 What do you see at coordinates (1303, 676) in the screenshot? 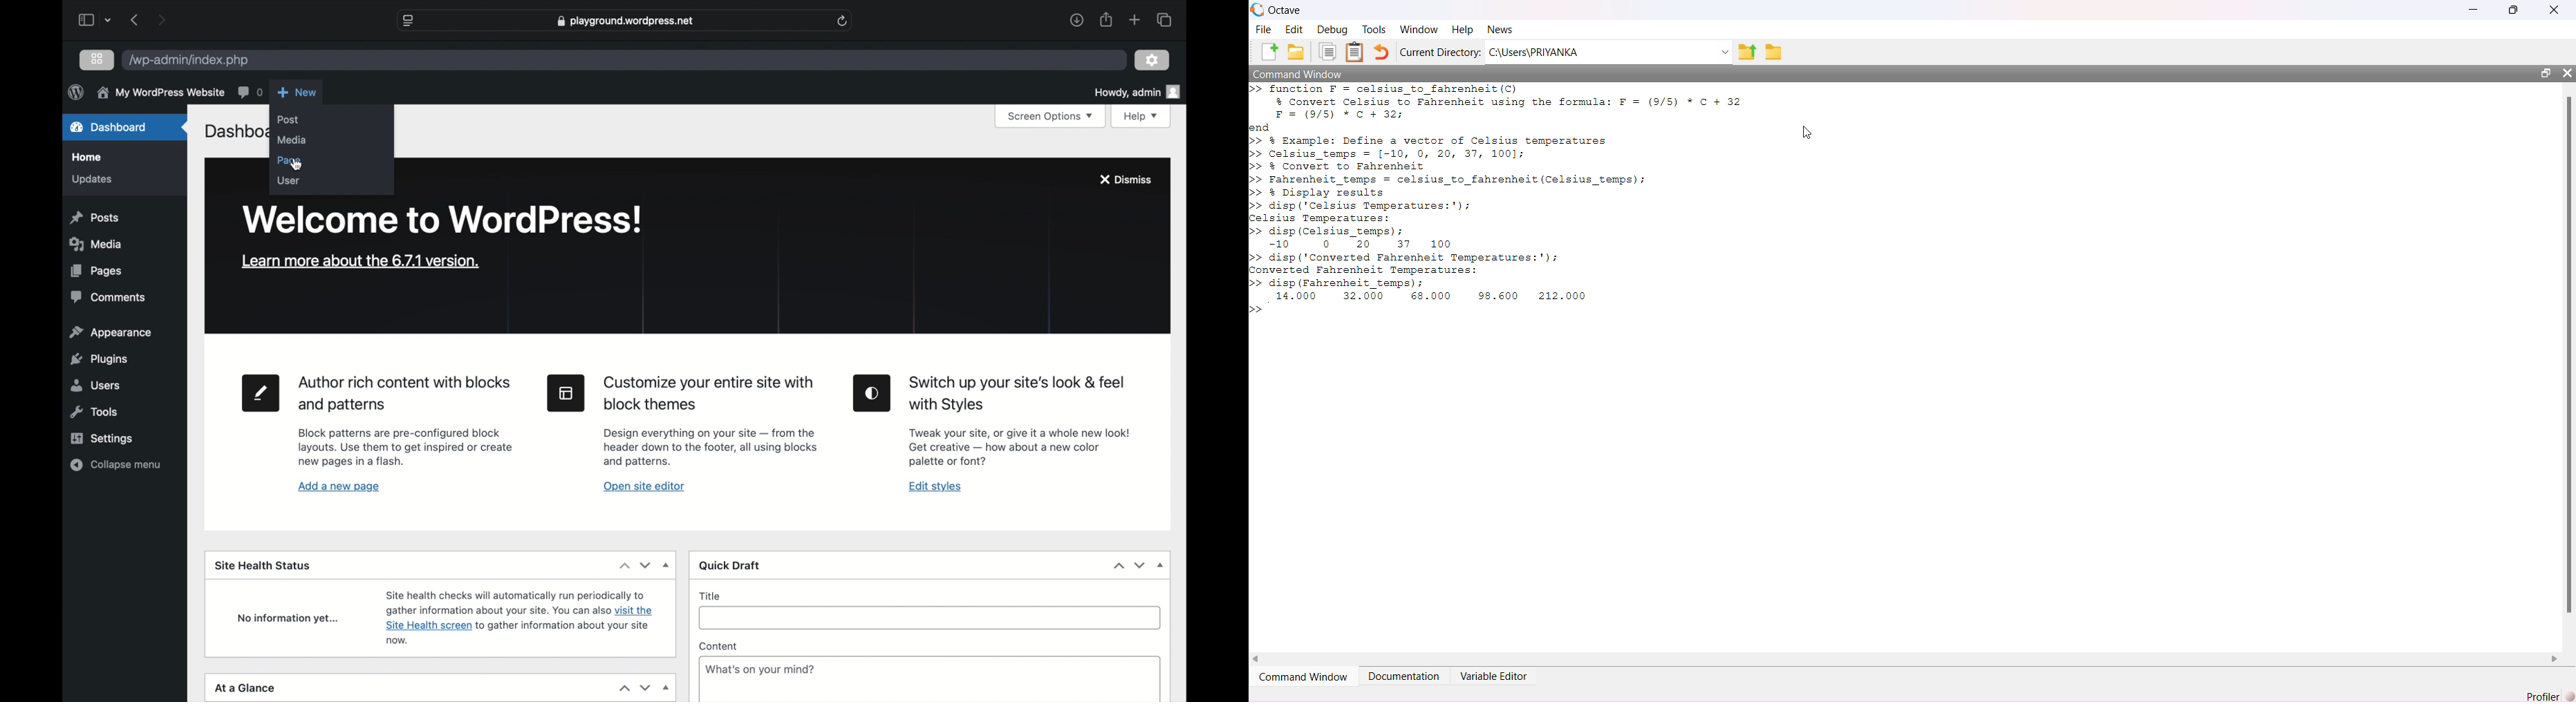
I see `Command Window` at bounding box center [1303, 676].